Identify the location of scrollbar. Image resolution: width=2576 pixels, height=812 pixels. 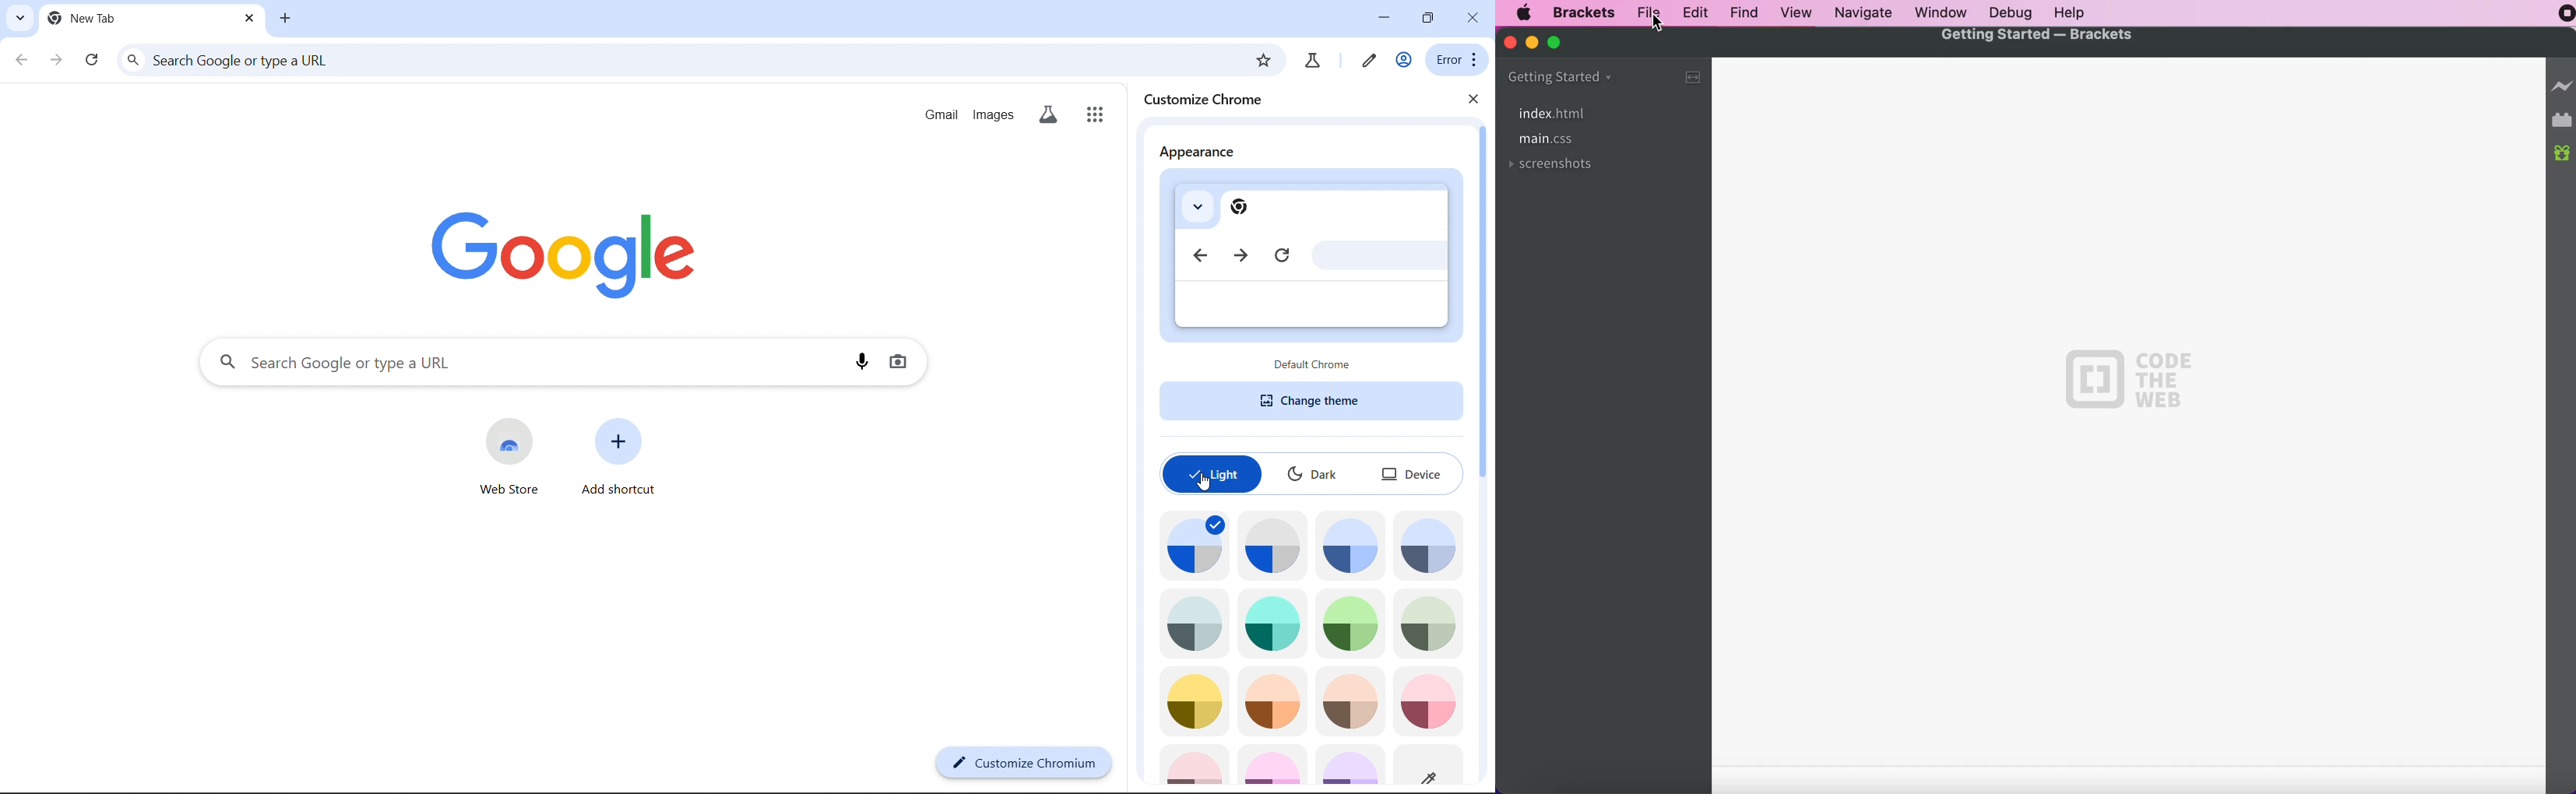
(1481, 305).